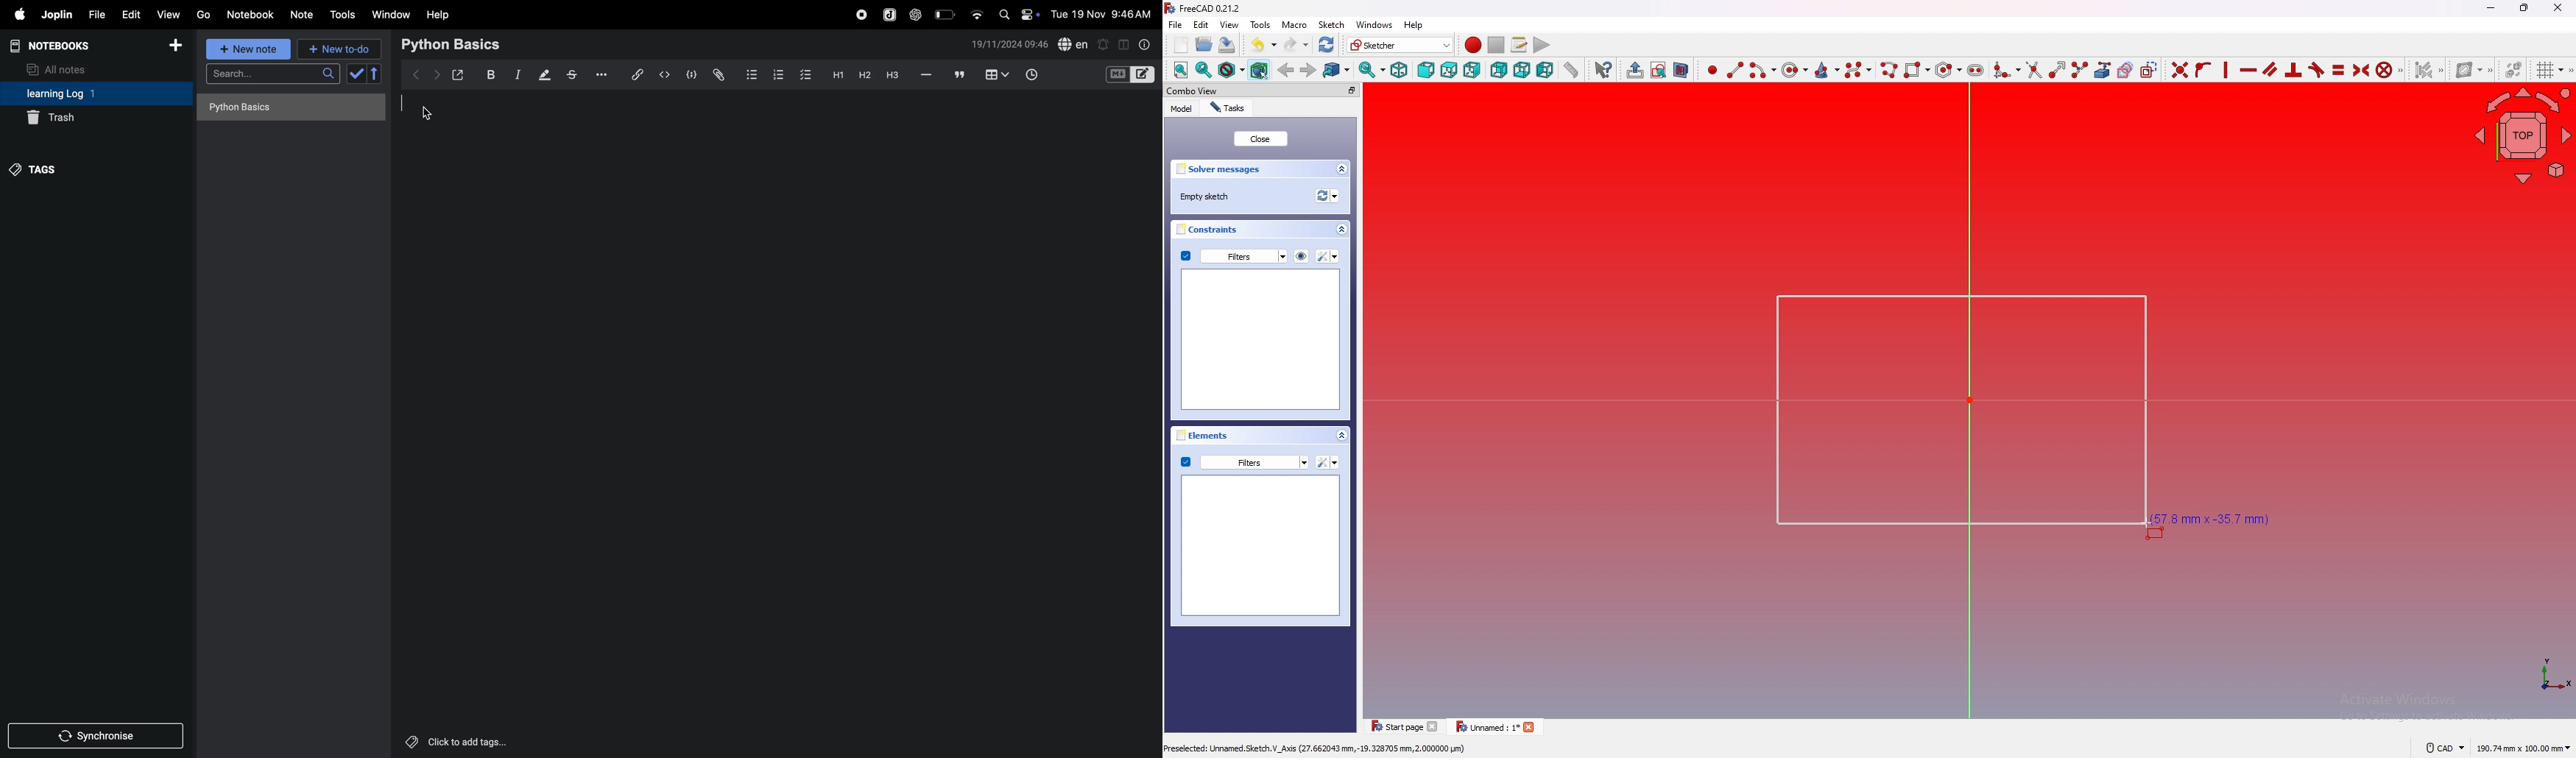 This screenshot has width=2576, height=784. Describe the element at coordinates (96, 117) in the screenshot. I see `trash` at that location.